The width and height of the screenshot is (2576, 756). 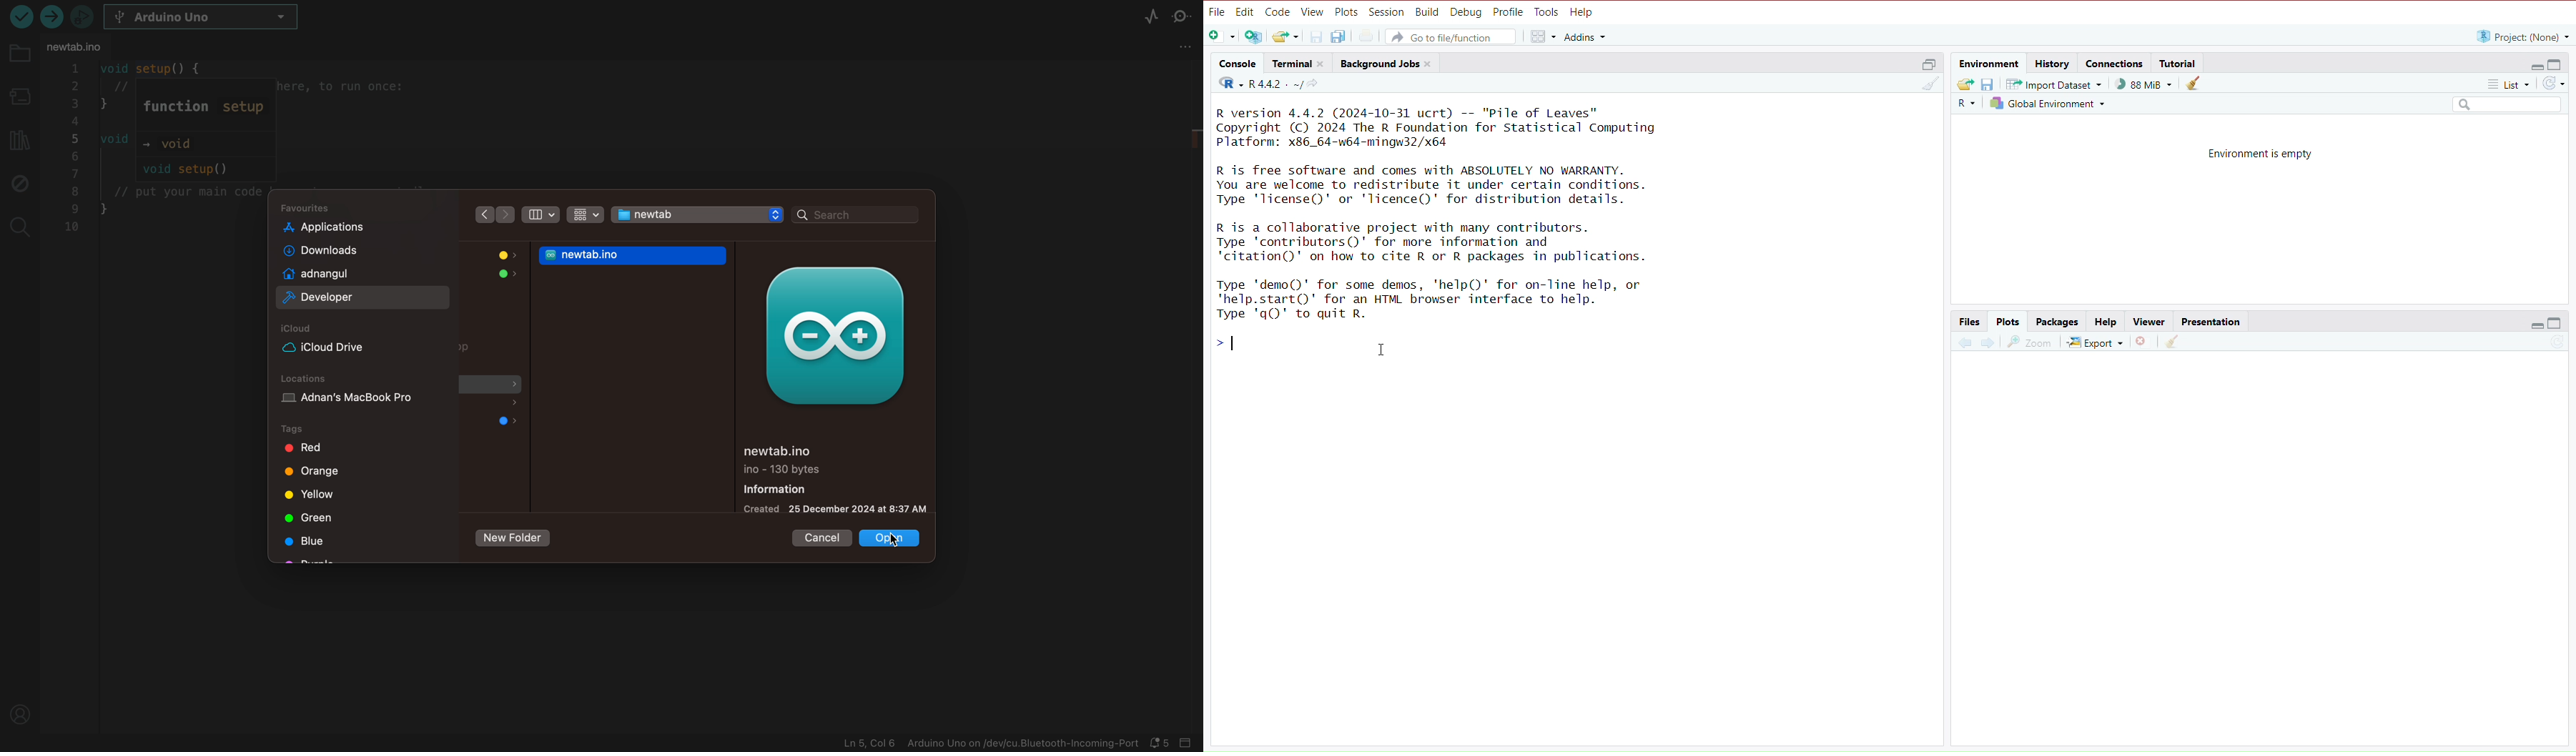 What do you see at coordinates (2557, 63) in the screenshot?
I see `Full Height` at bounding box center [2557, 63].